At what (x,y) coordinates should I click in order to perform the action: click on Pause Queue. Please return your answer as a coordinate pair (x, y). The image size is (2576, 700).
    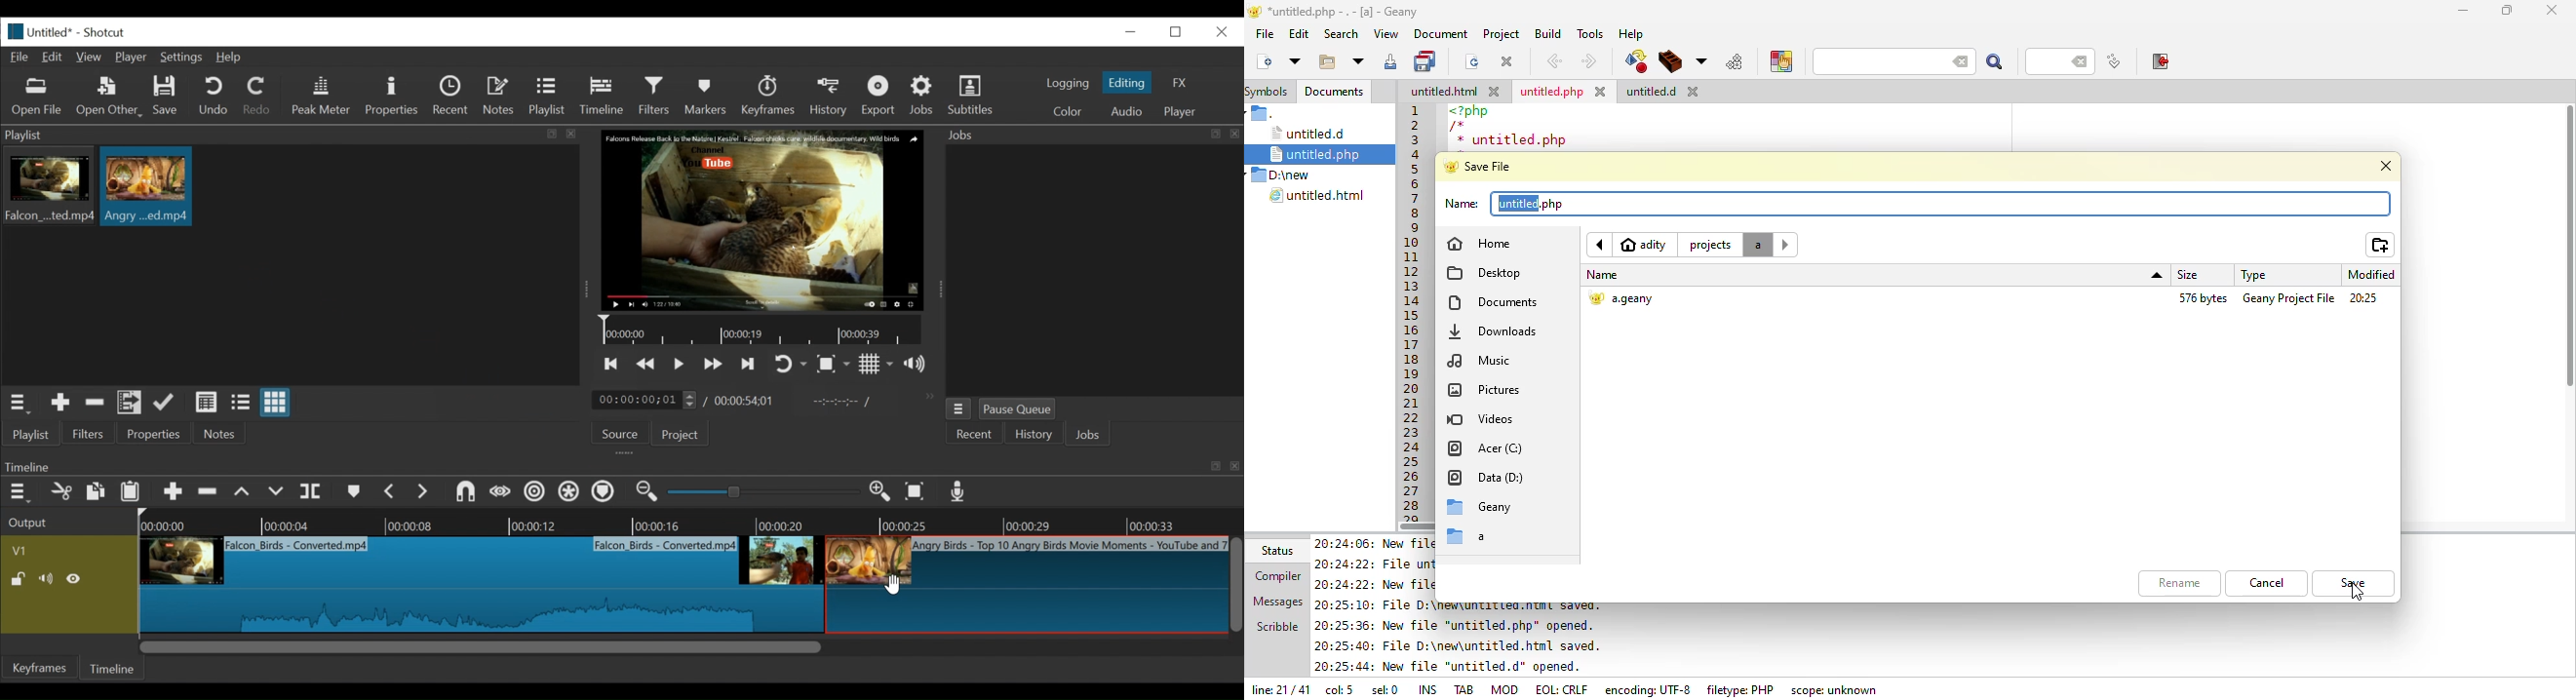
    Looking at the image, I should click on (1018, 412).